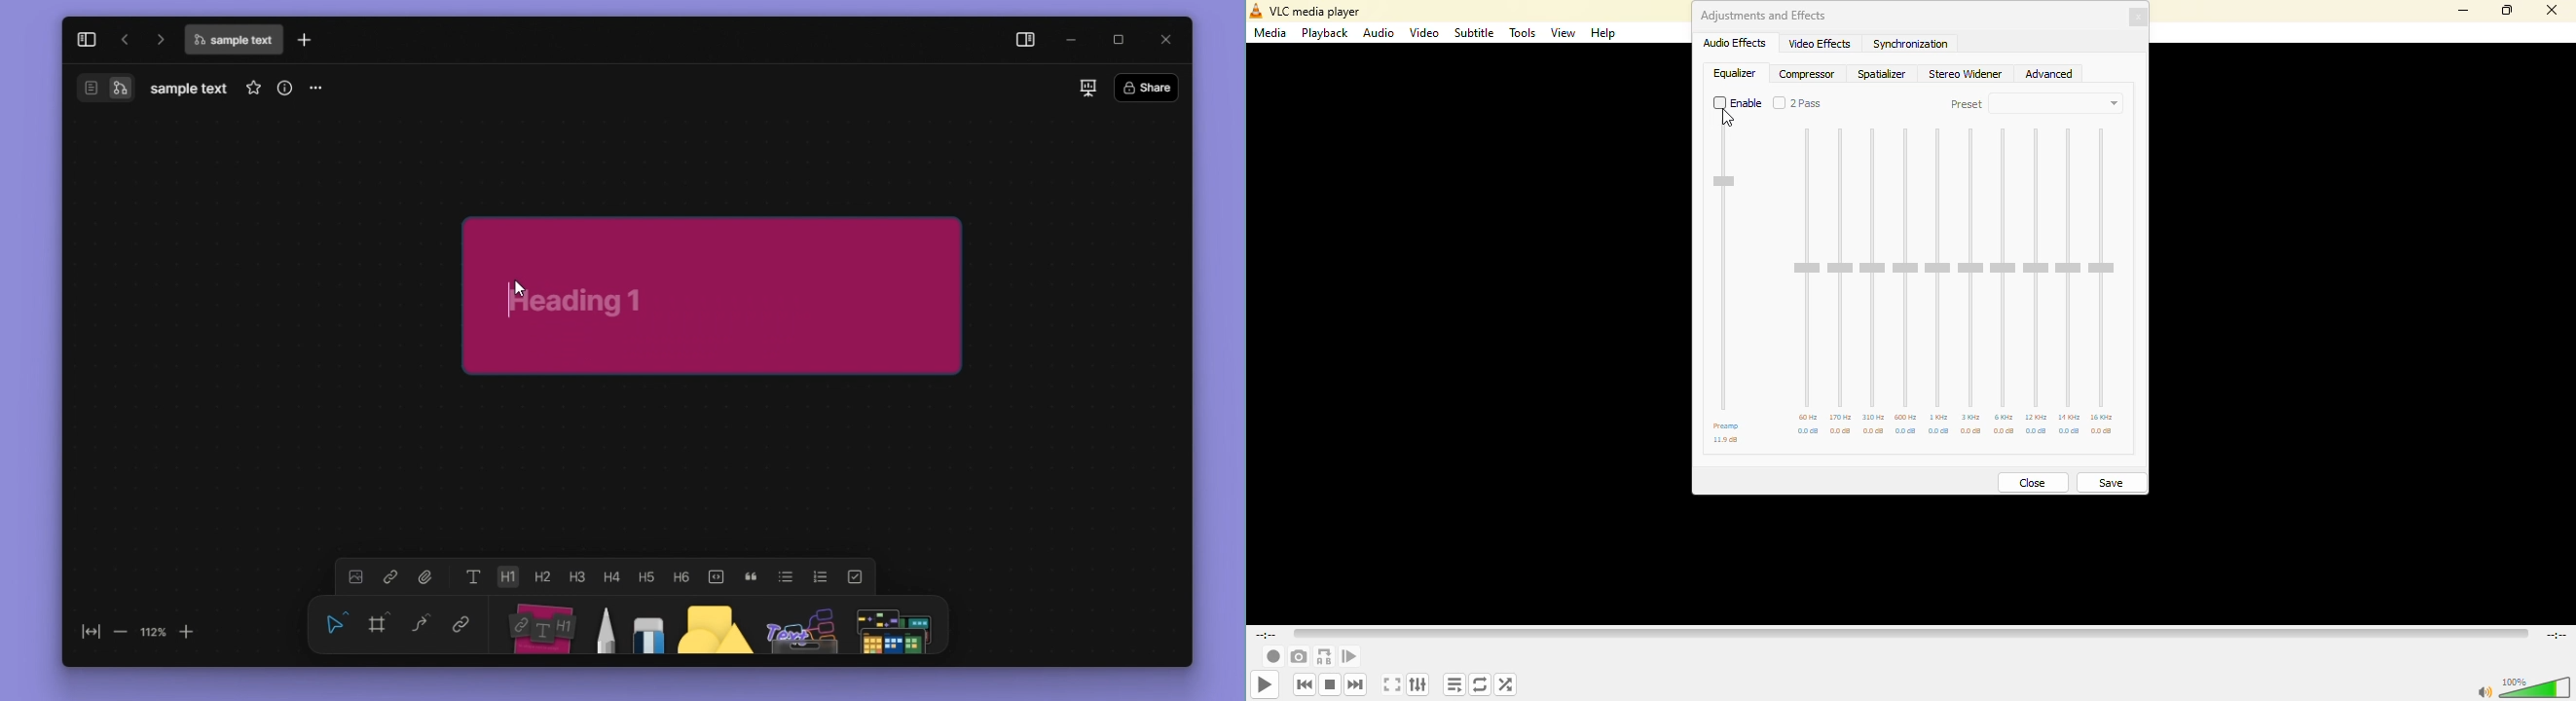 The width and height of the screenshot is (2576, 728). I want to click on 12 khz, so click(2038, 417).